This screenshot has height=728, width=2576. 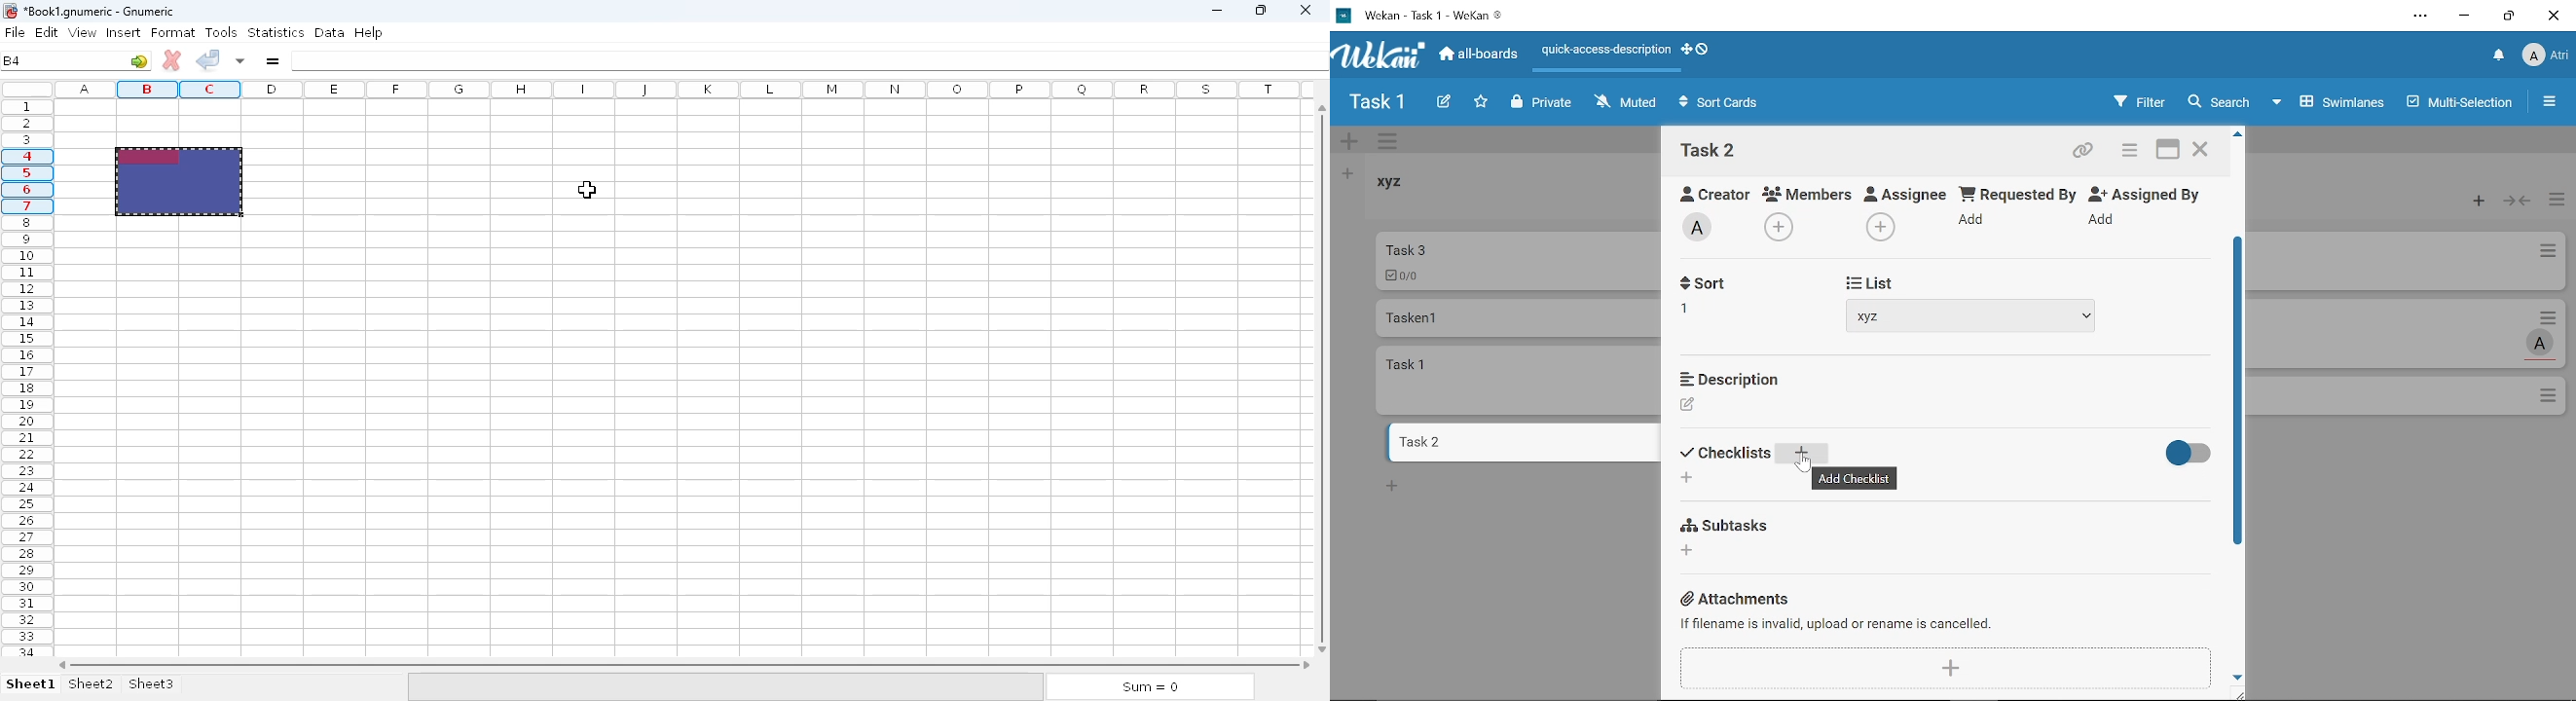 I want to click on Received, so click(x=1724, y=285).